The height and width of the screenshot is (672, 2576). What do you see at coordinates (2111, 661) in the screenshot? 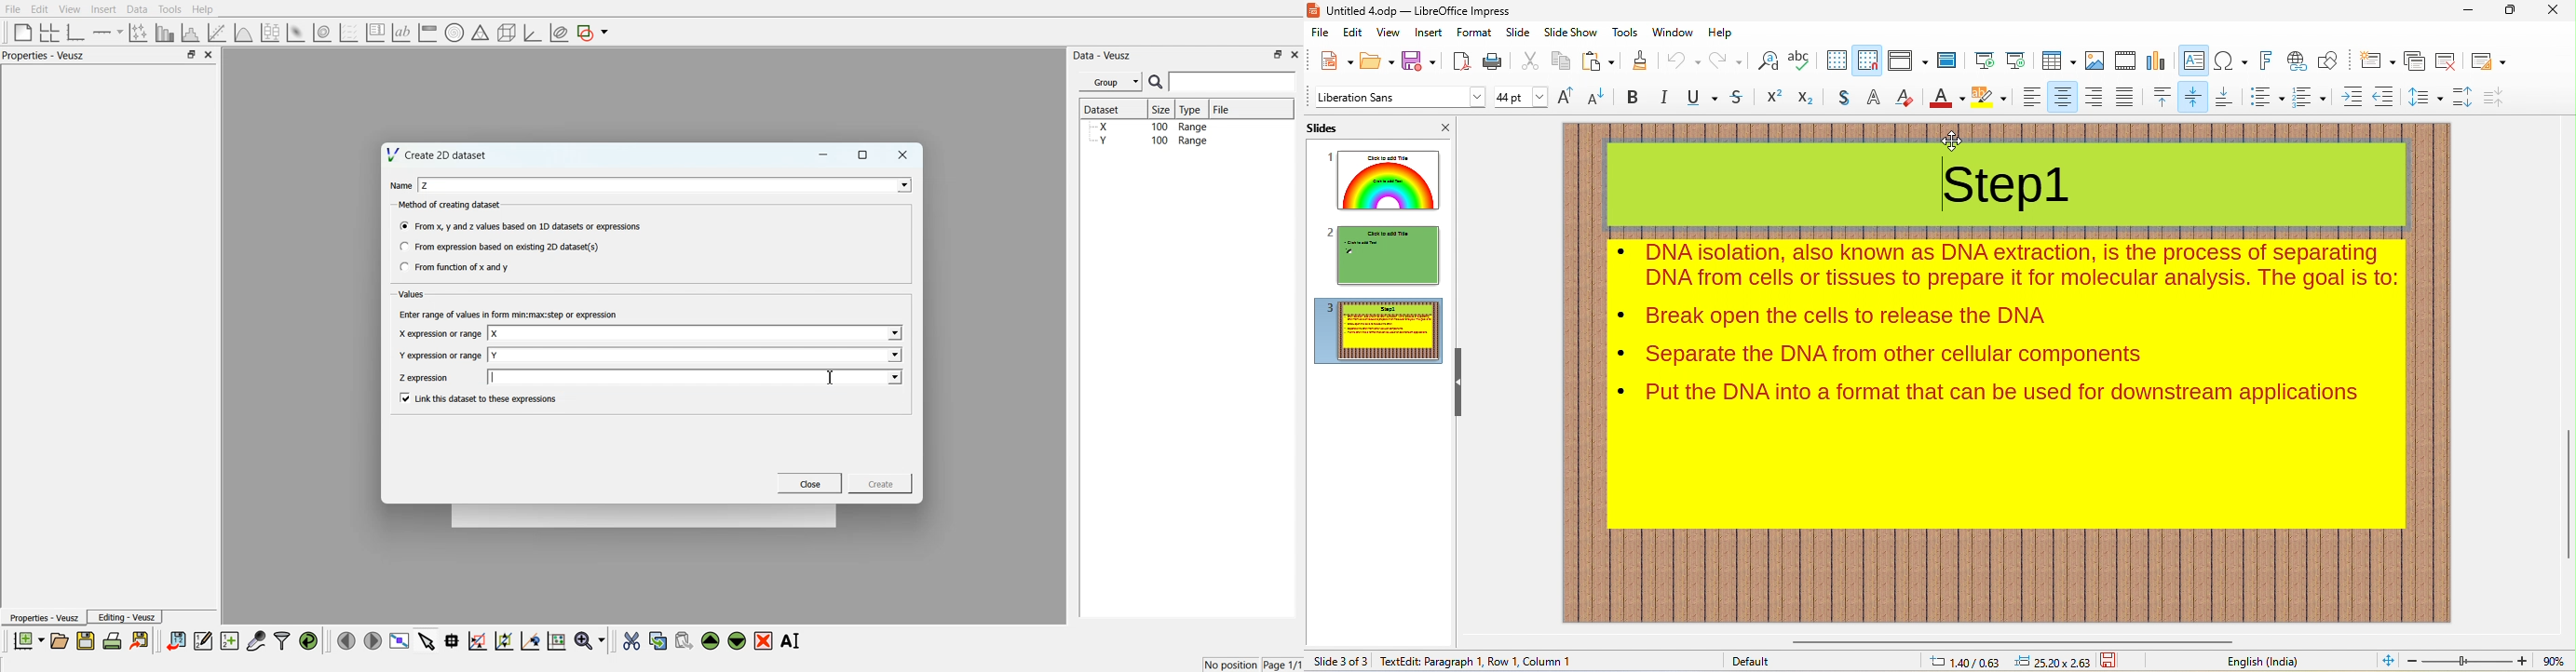
I see `save` at bounding box center [2111, 661].